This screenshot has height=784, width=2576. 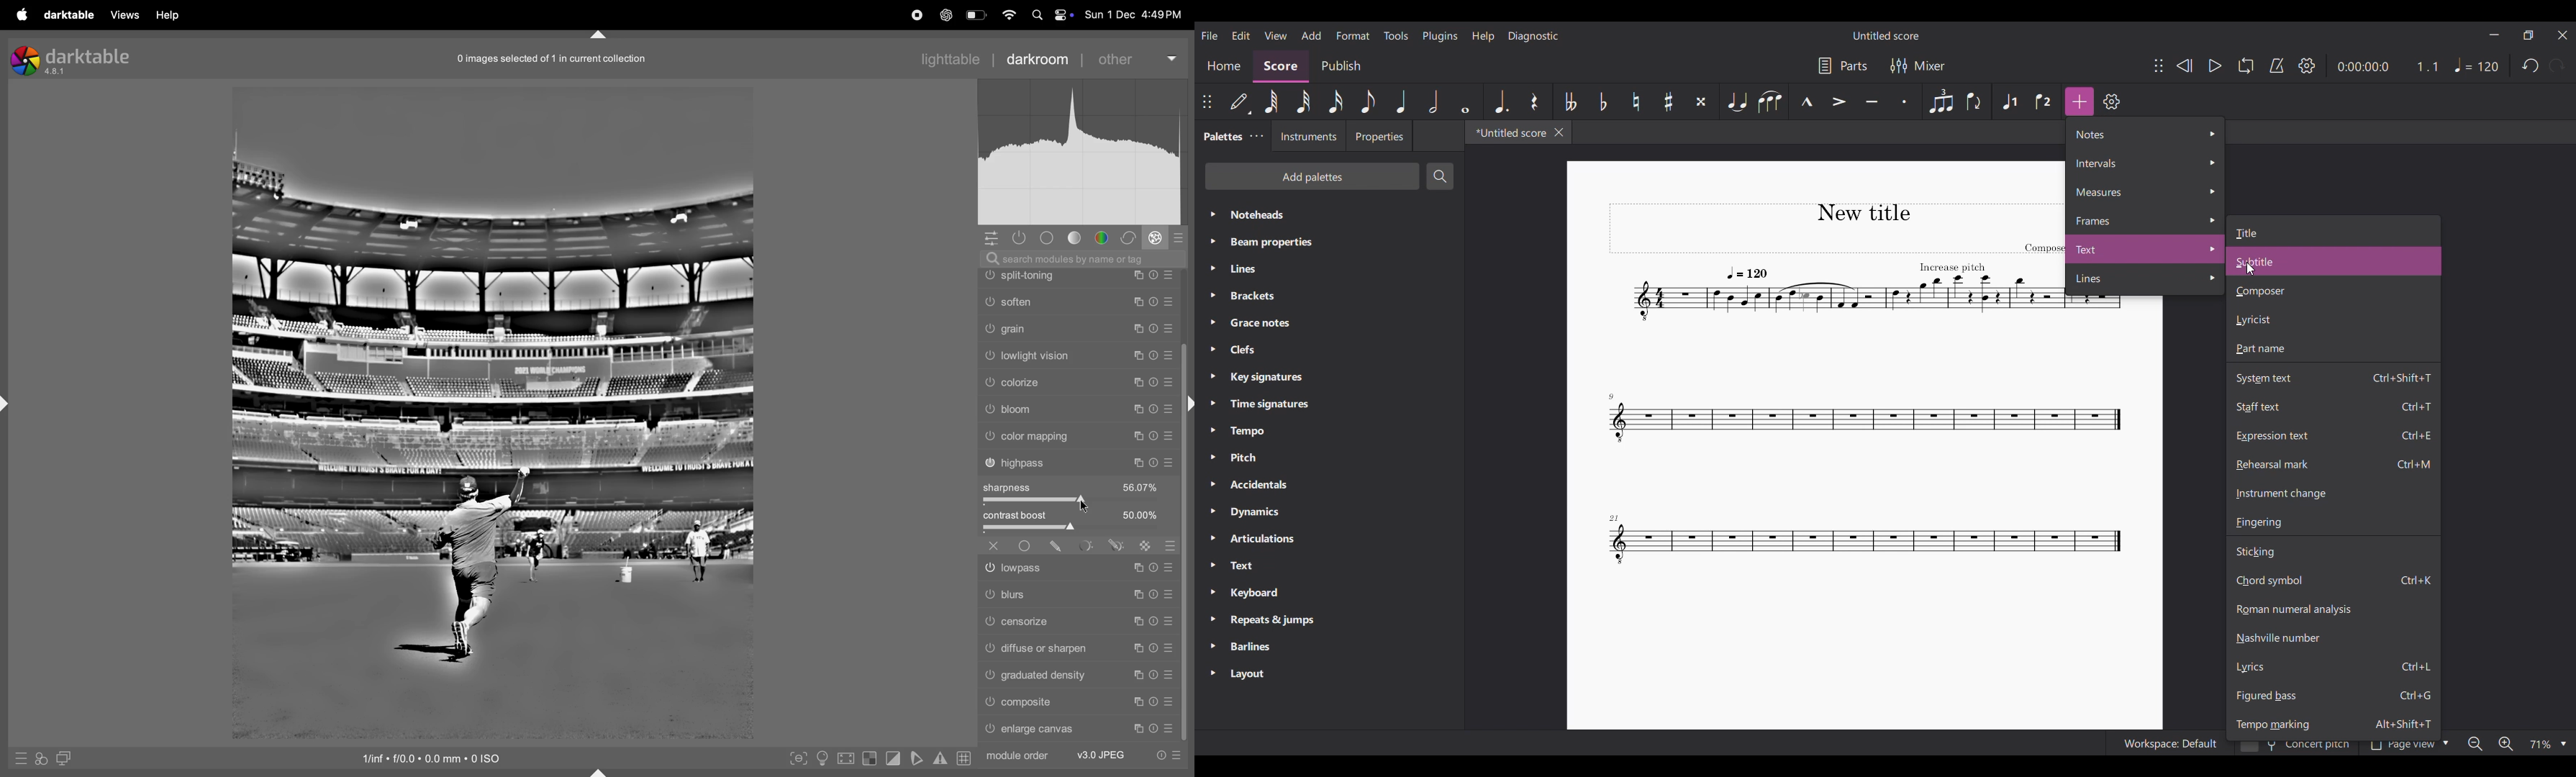 I want to click on Rest, so click(x=1535, y=101).